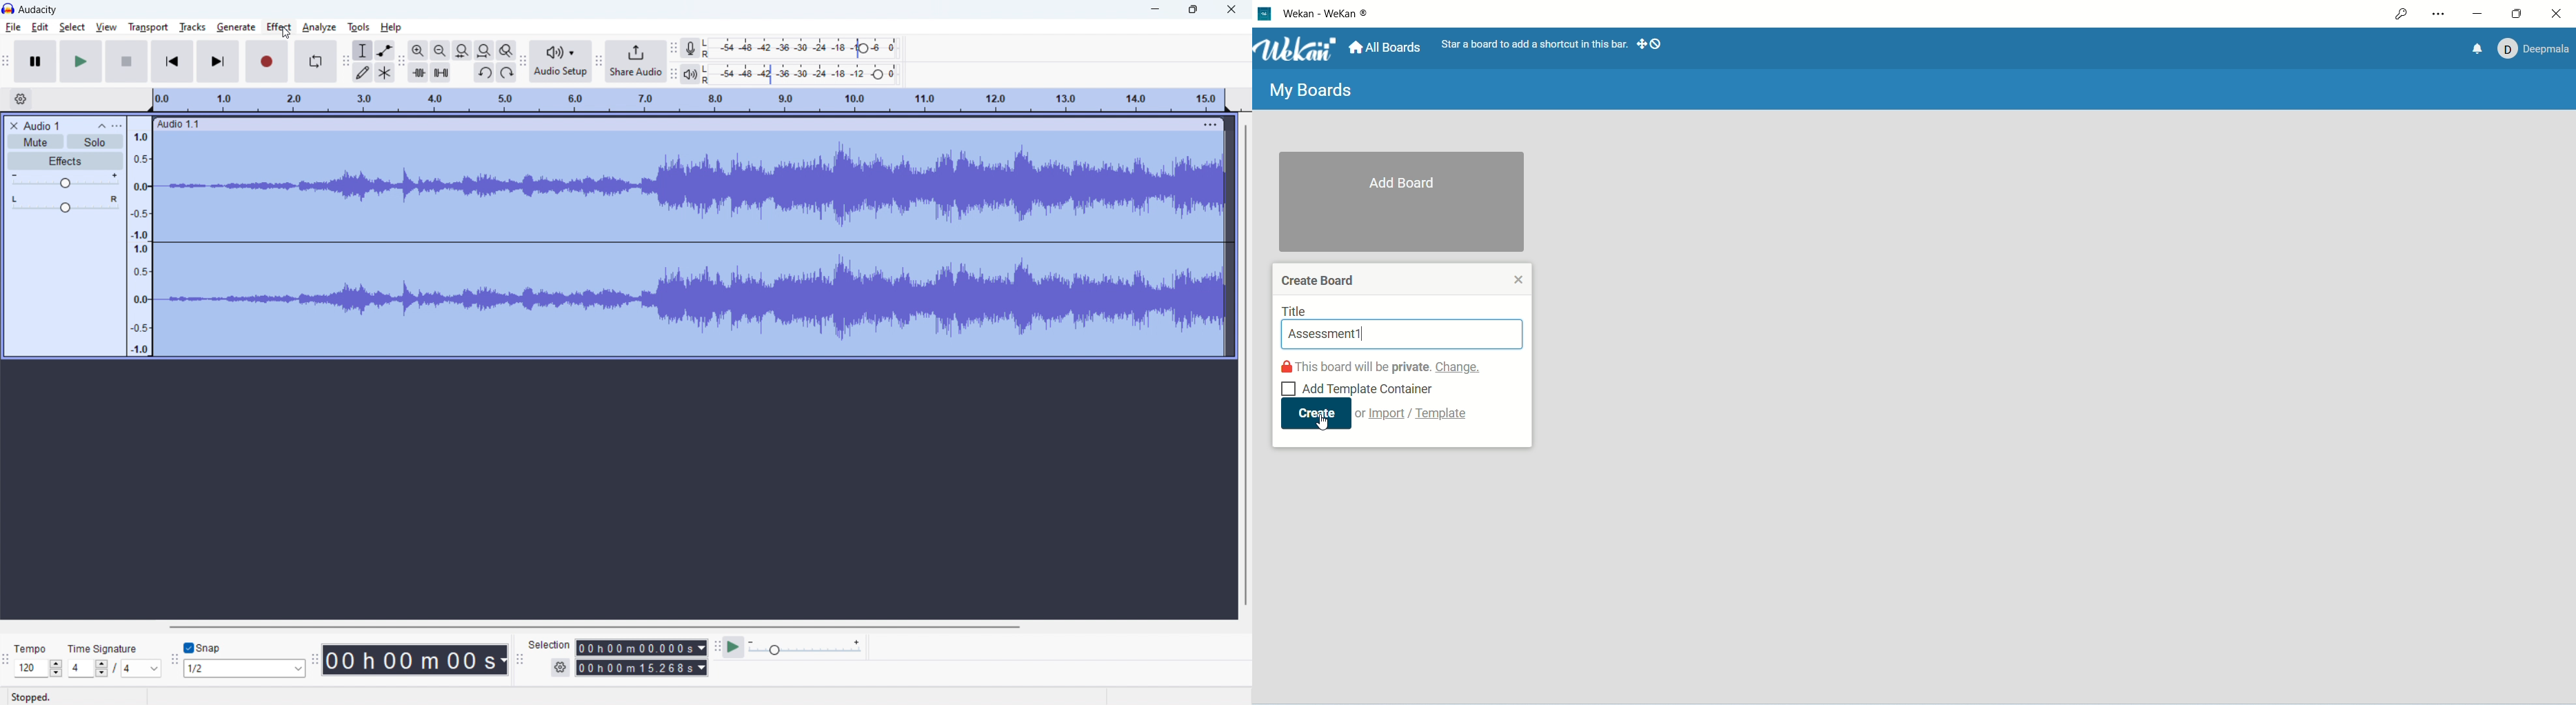 The height and width of the screenshot is (728, 2576). I want to click on WeKan-Wekan, so click(1328, 16).